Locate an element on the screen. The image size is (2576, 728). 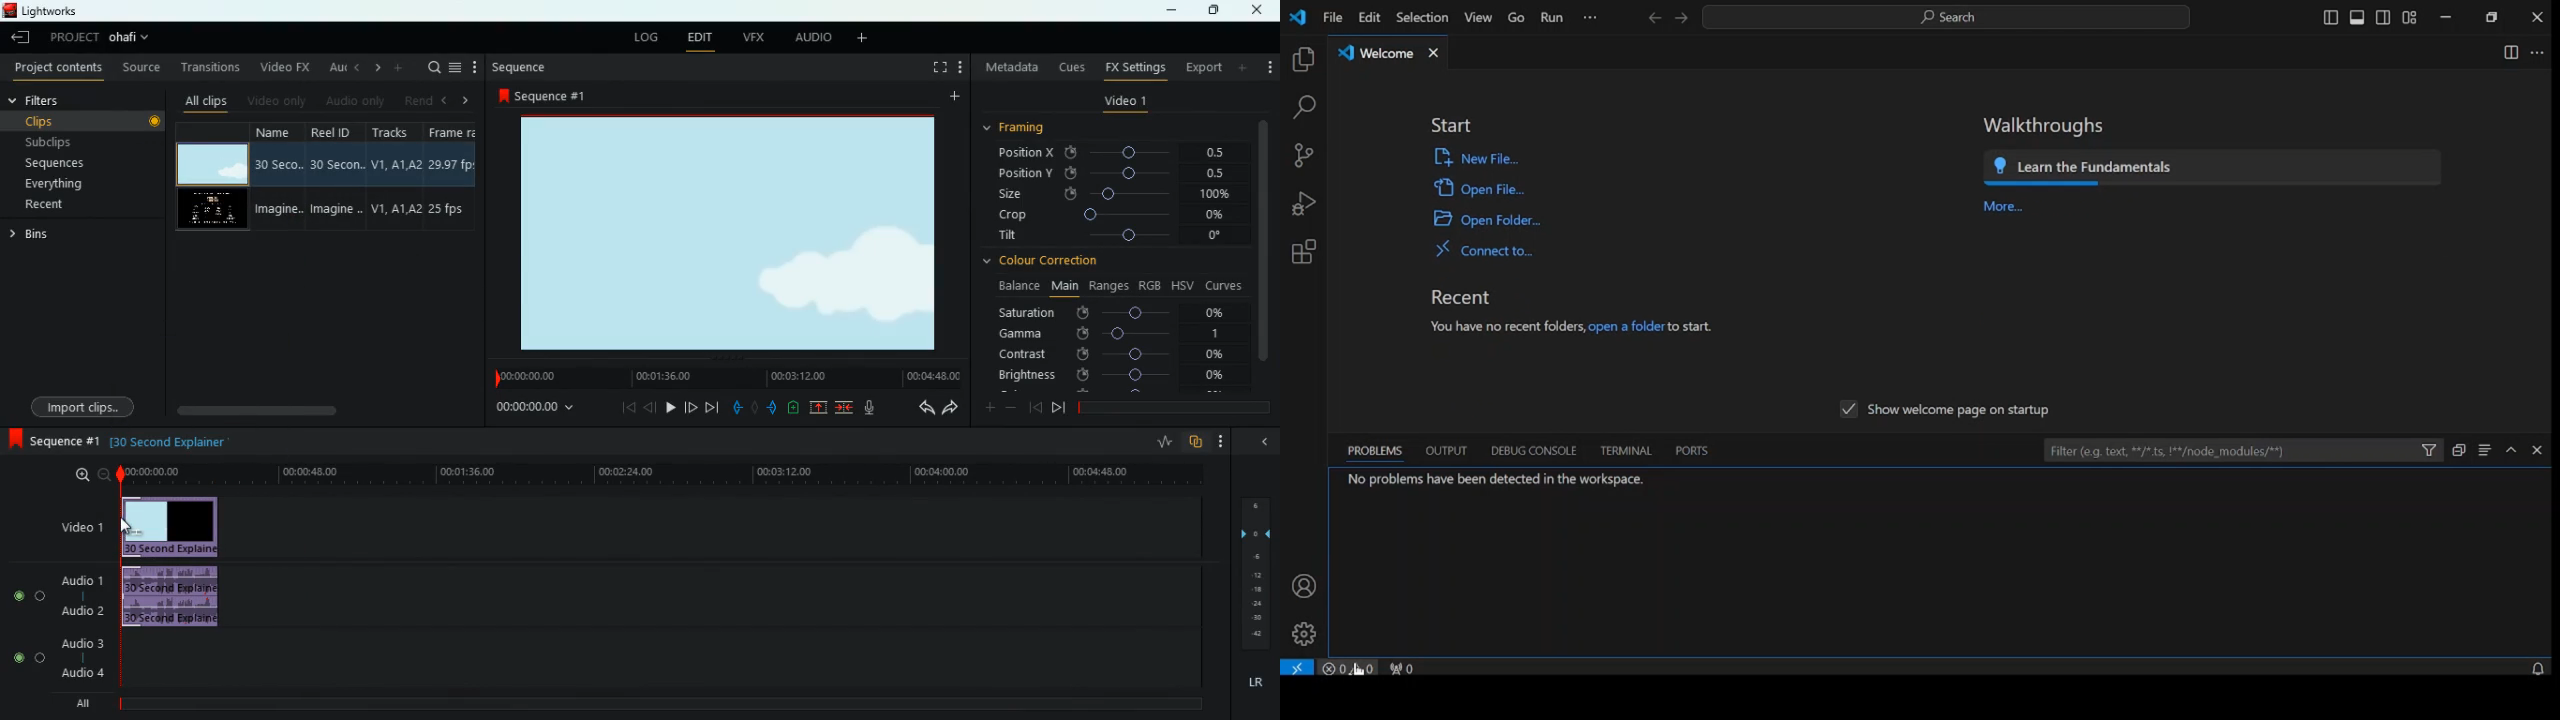
Show welcome page on startup is located at coordinates (1961, 411).